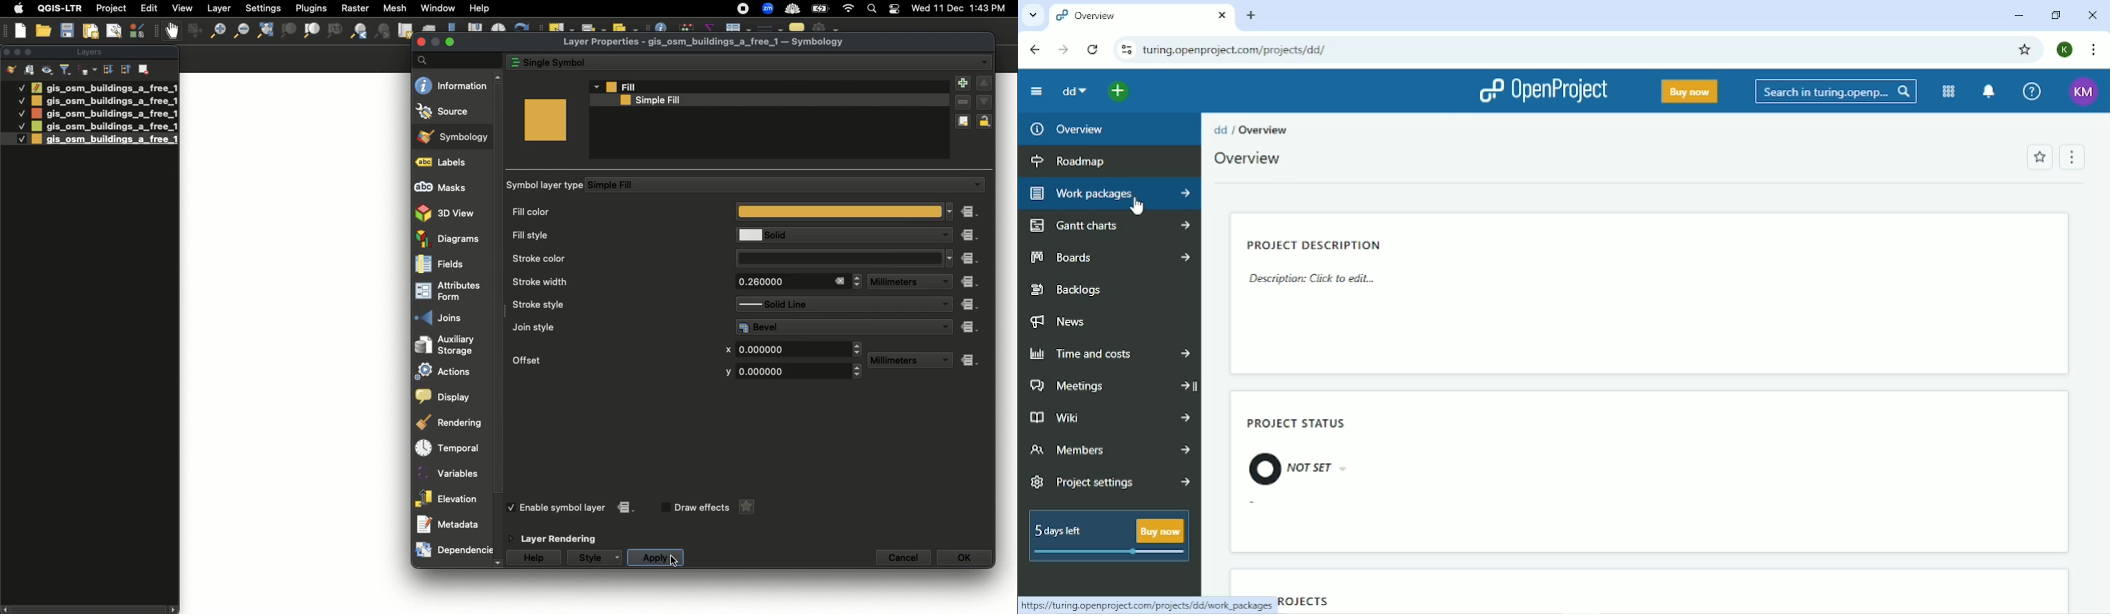 The width and height of the screenshot is (2128, 616). I want to click on Drop down, so click(944, 282).